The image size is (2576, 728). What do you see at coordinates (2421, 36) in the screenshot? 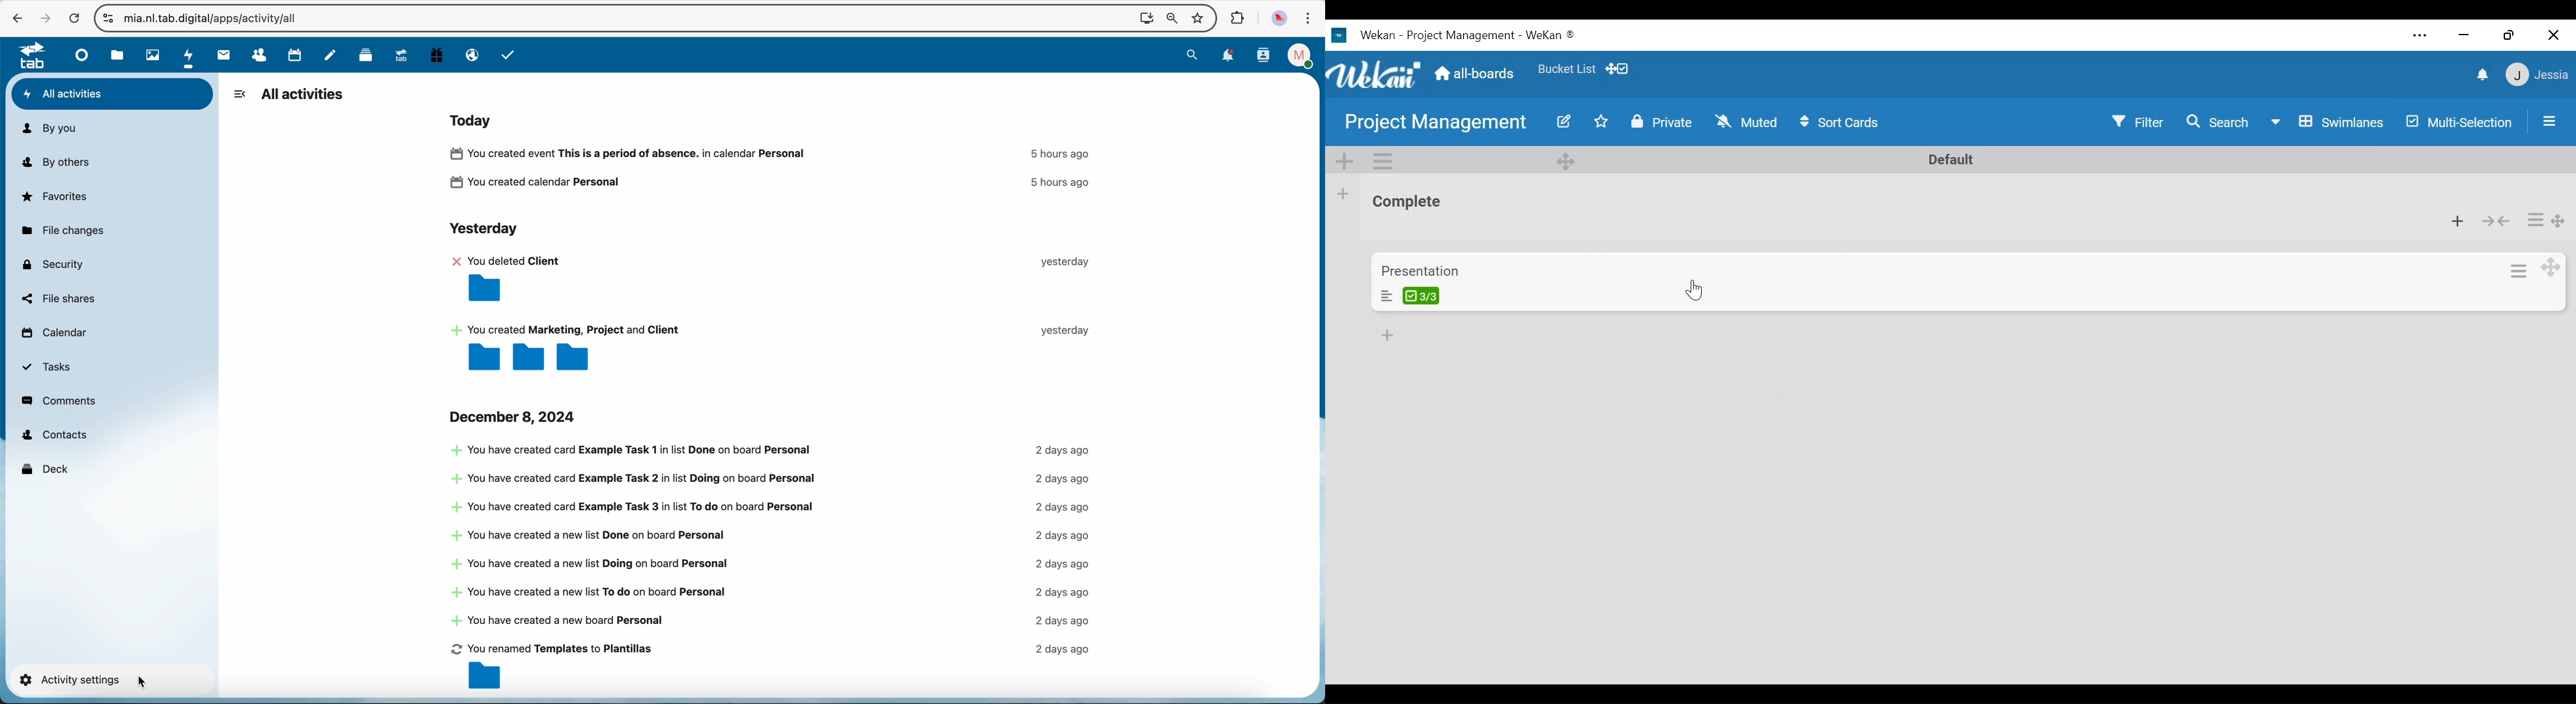
I see `Settings and more` at bounding box center [2421, 36].